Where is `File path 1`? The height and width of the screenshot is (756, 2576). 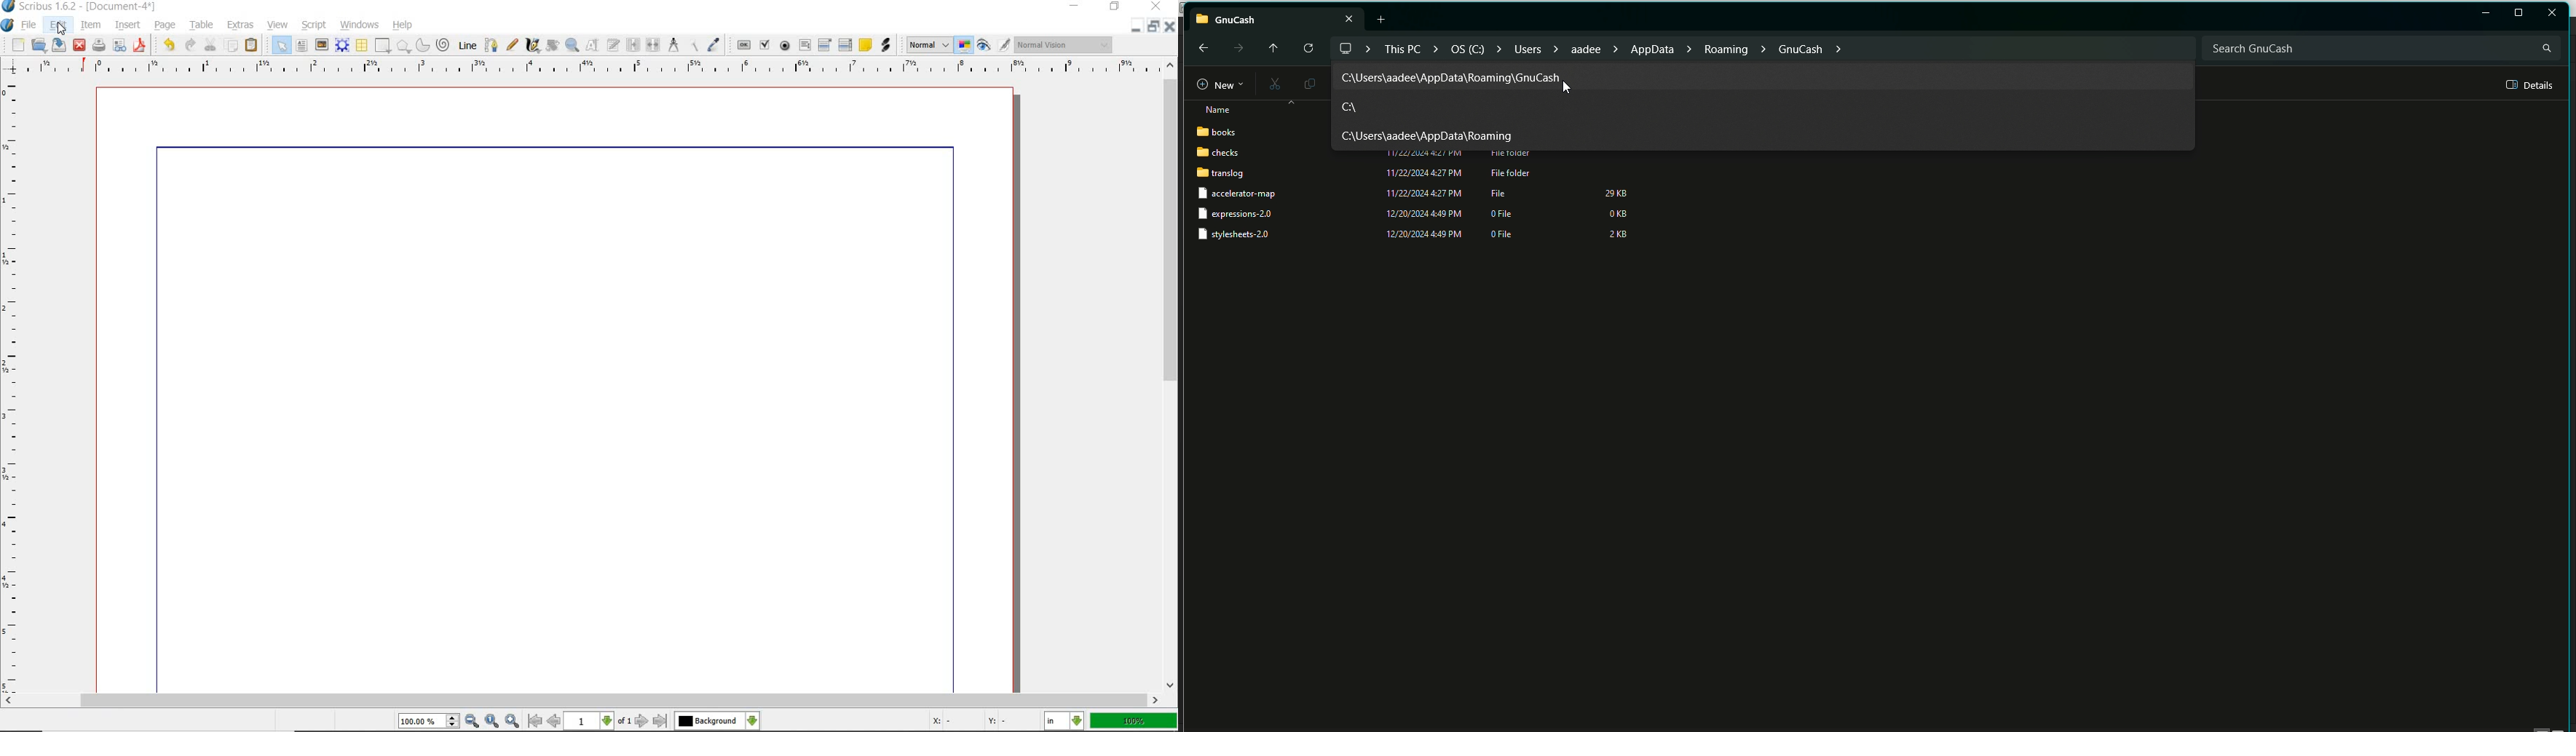
File path 1 is located at coordinates (1451, 78).